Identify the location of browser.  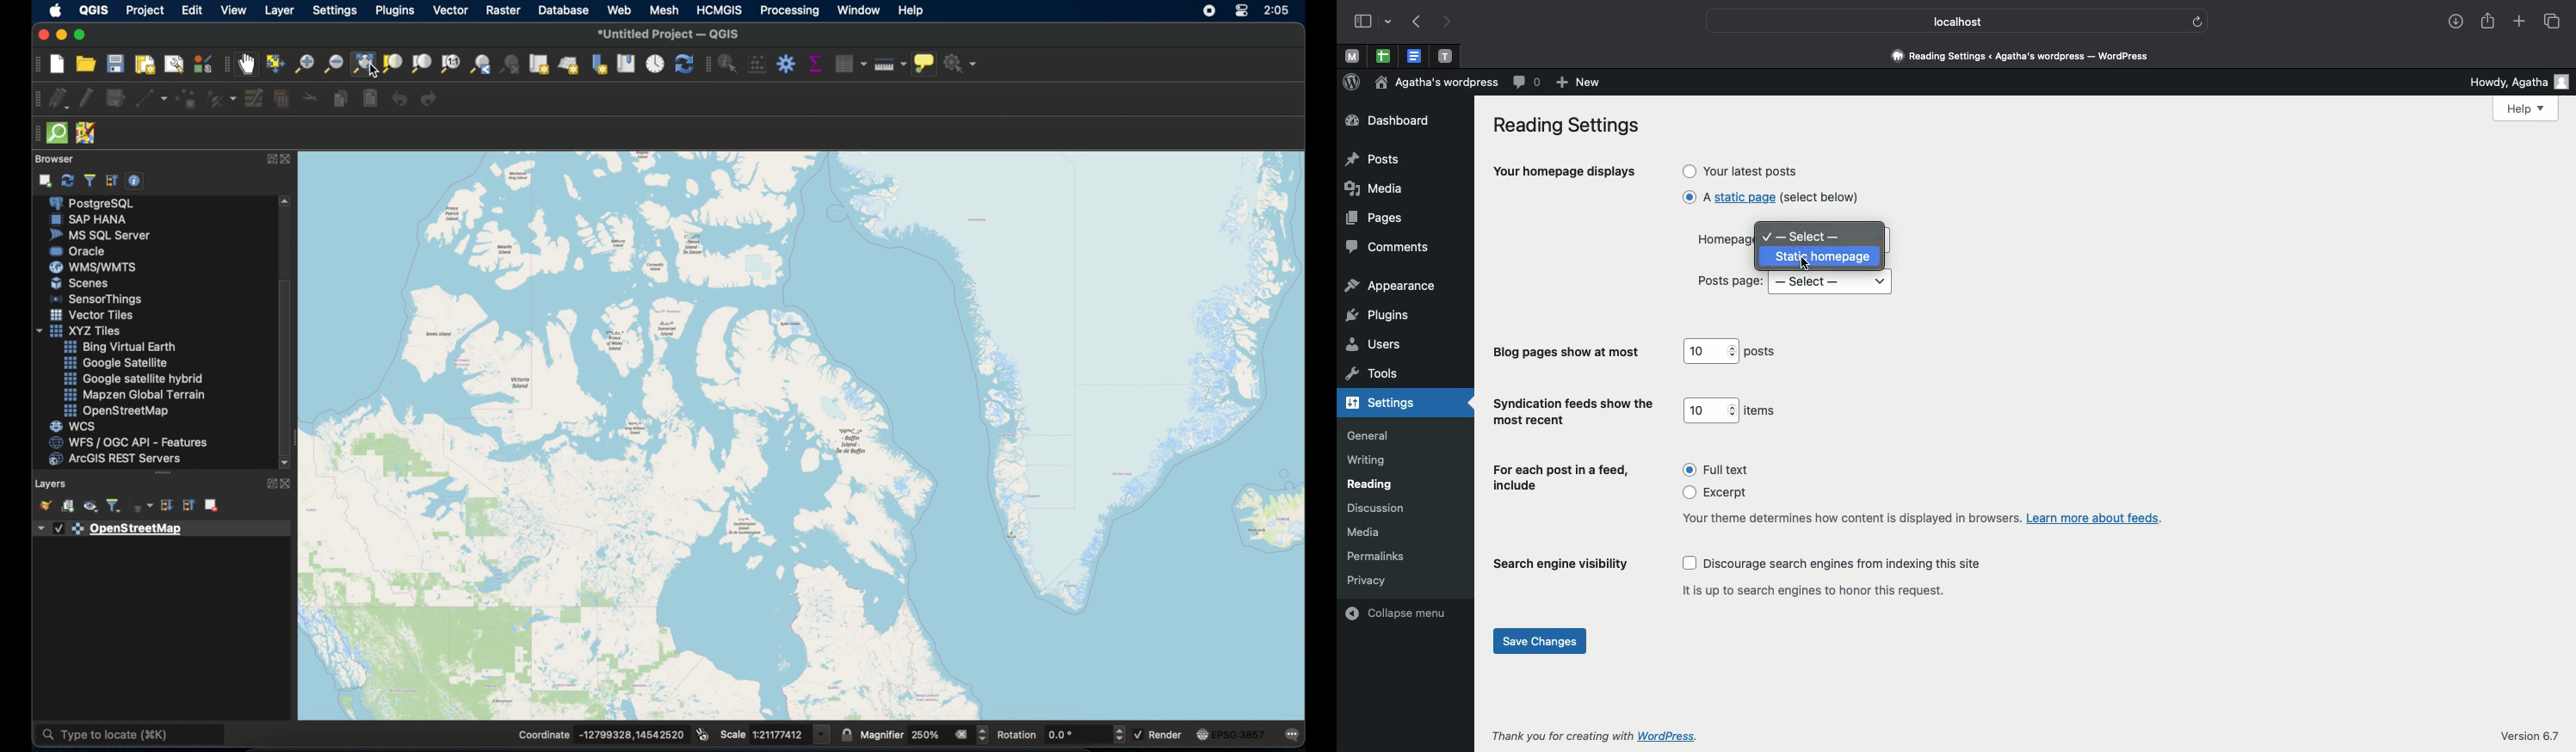
(56, 159).